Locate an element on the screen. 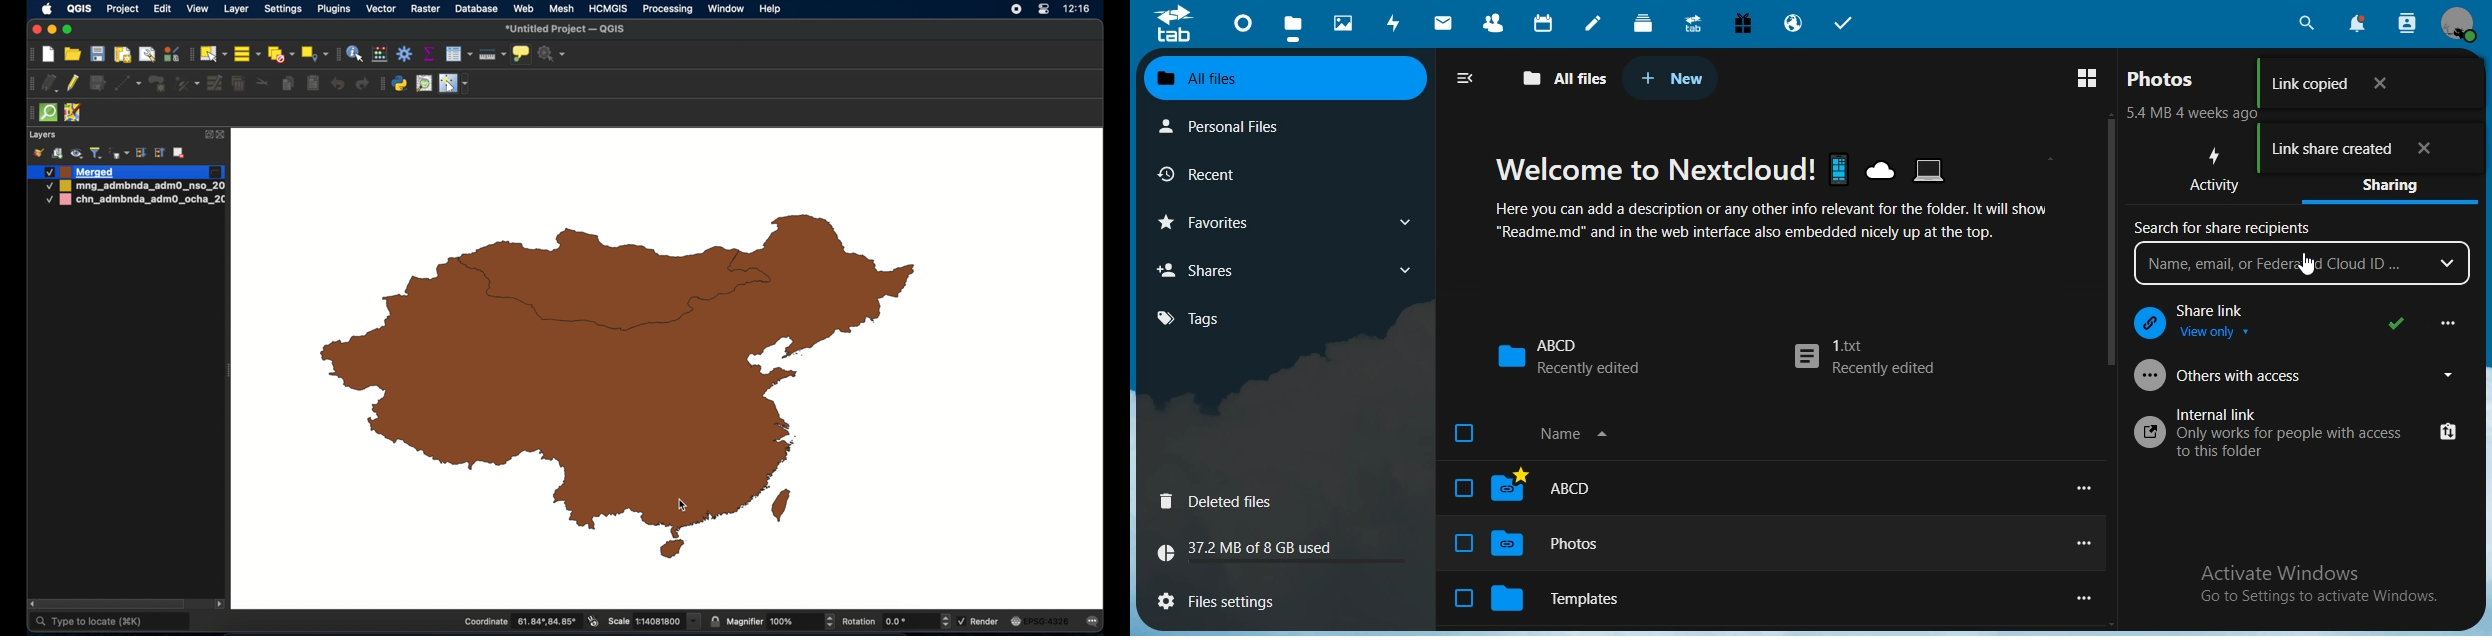 The width and height of the screenshot is (2492, 644). personal files is located at coordinates (1236, 125).